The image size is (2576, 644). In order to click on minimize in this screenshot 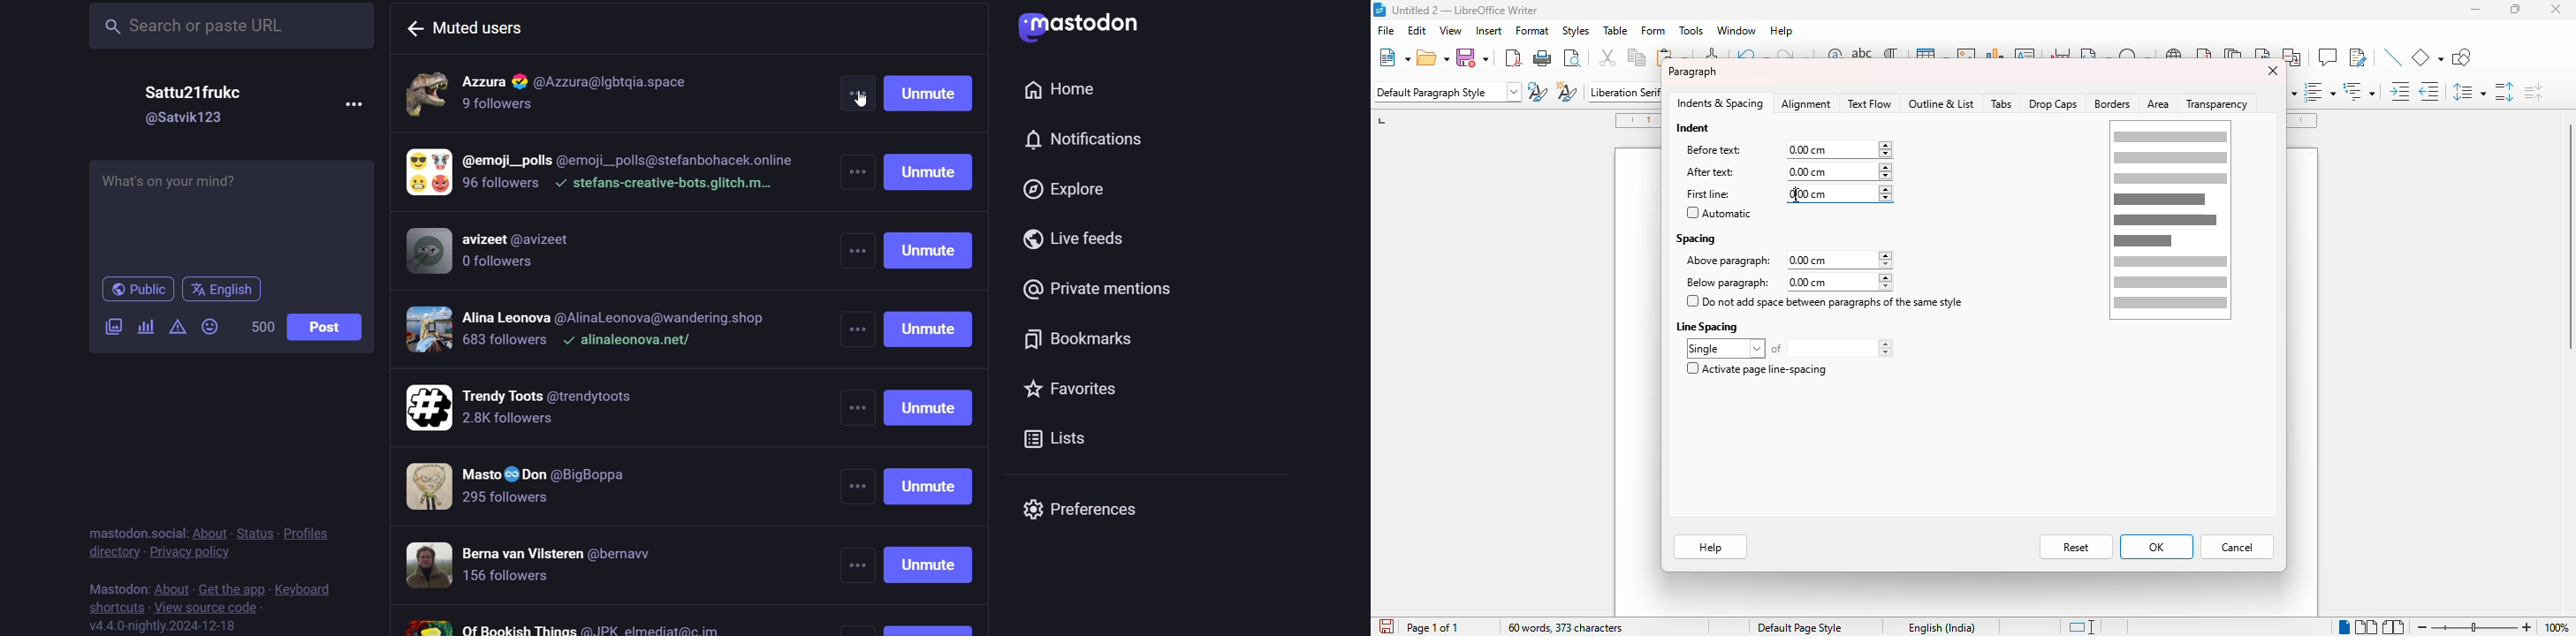, I will do `click(2476, 10)`.